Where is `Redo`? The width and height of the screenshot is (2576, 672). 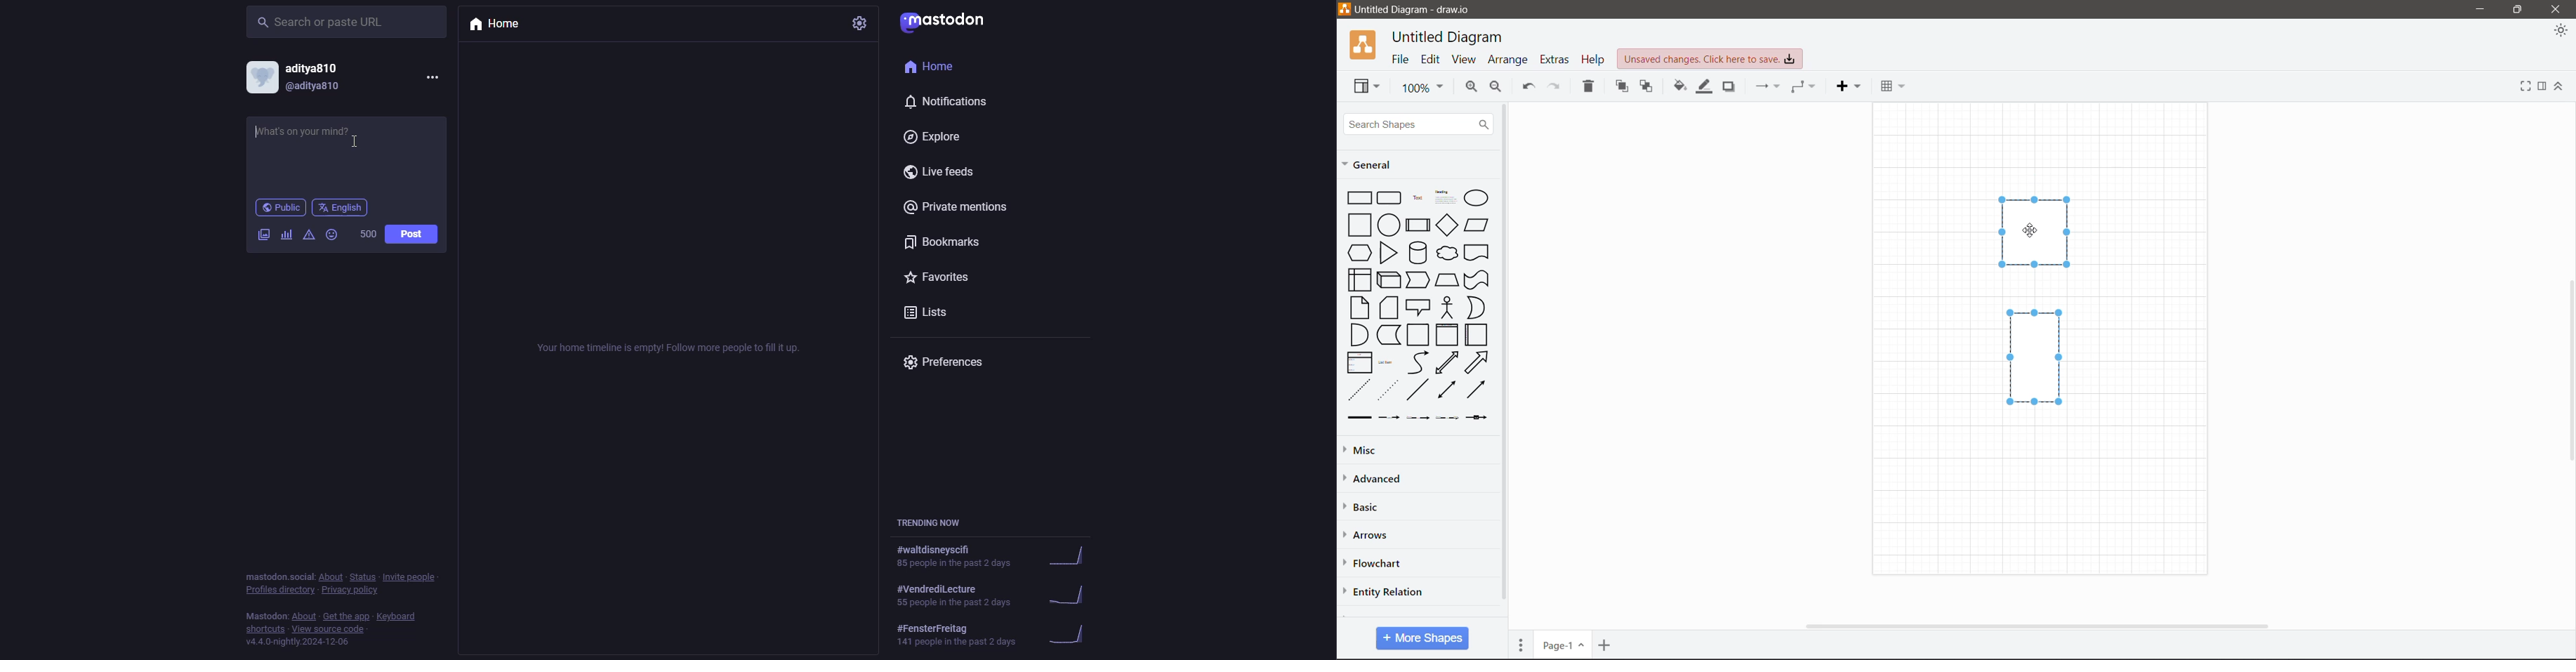
Redo is located at coordinates (1558, 87).